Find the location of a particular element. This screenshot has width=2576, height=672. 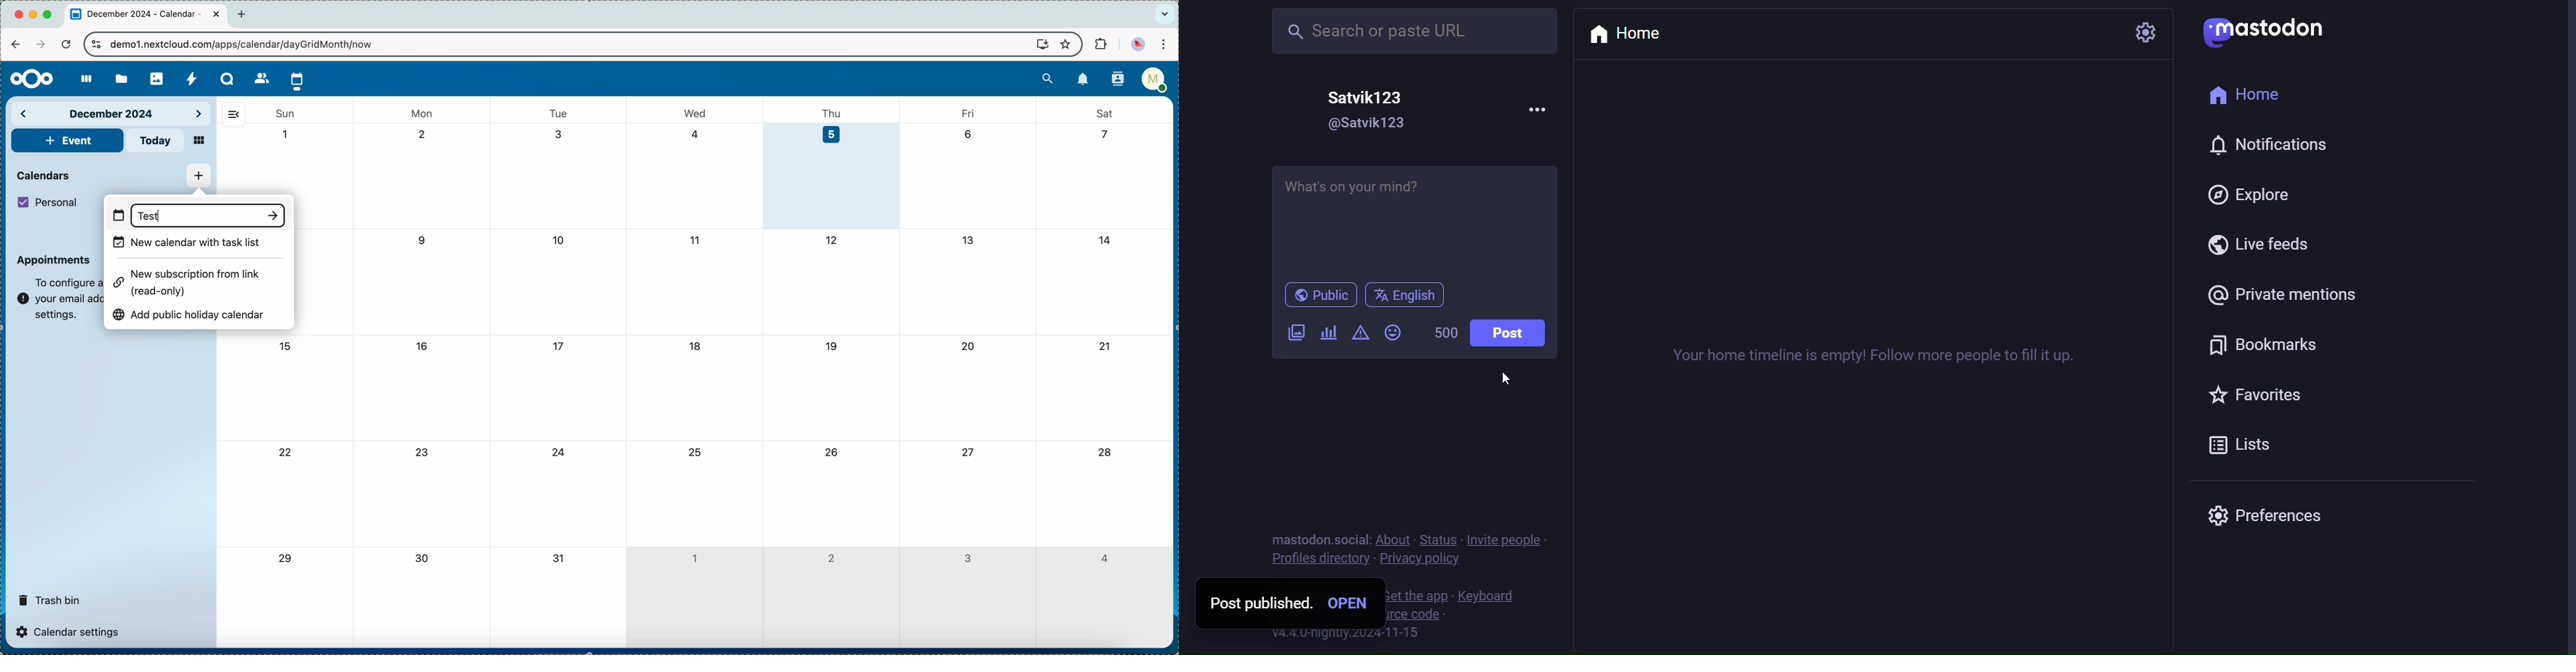

keyboard is located at coordinates (1492, 596).